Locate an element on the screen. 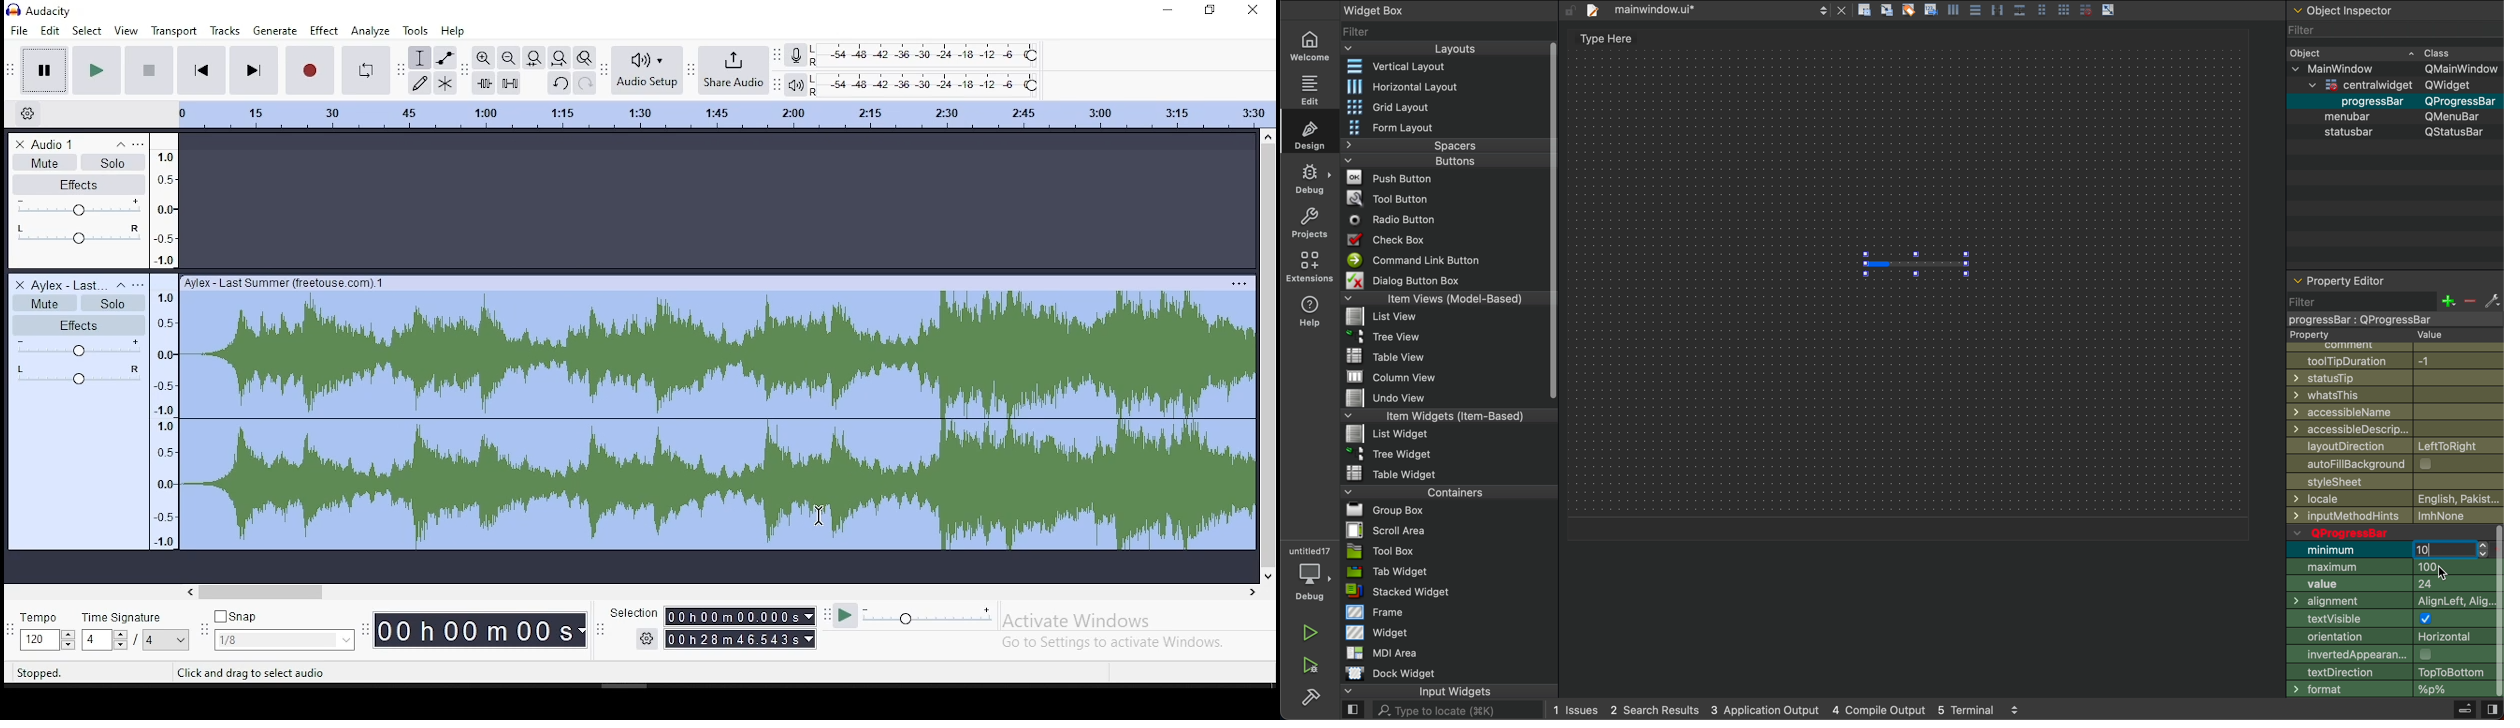  snap is located at coordinates (285, 631).